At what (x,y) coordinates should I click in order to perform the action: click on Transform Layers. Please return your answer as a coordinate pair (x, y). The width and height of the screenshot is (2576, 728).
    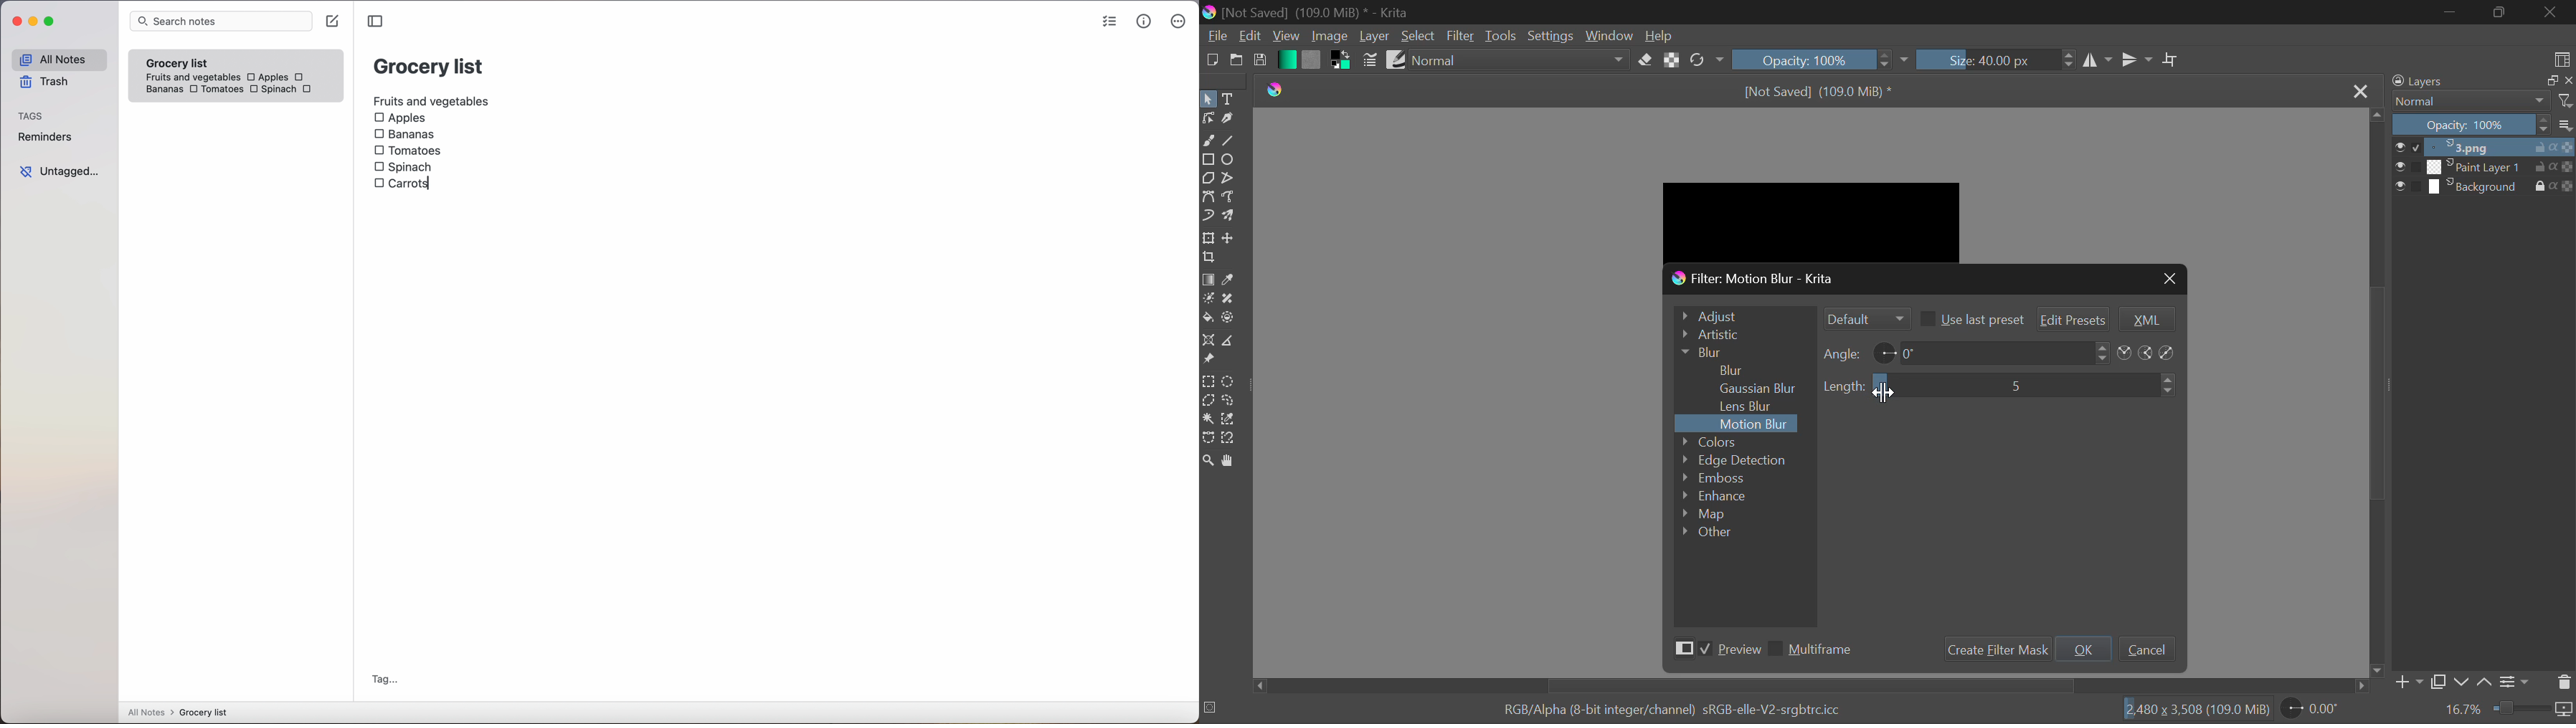
    Looking at the image, I should click on (1208, 239).